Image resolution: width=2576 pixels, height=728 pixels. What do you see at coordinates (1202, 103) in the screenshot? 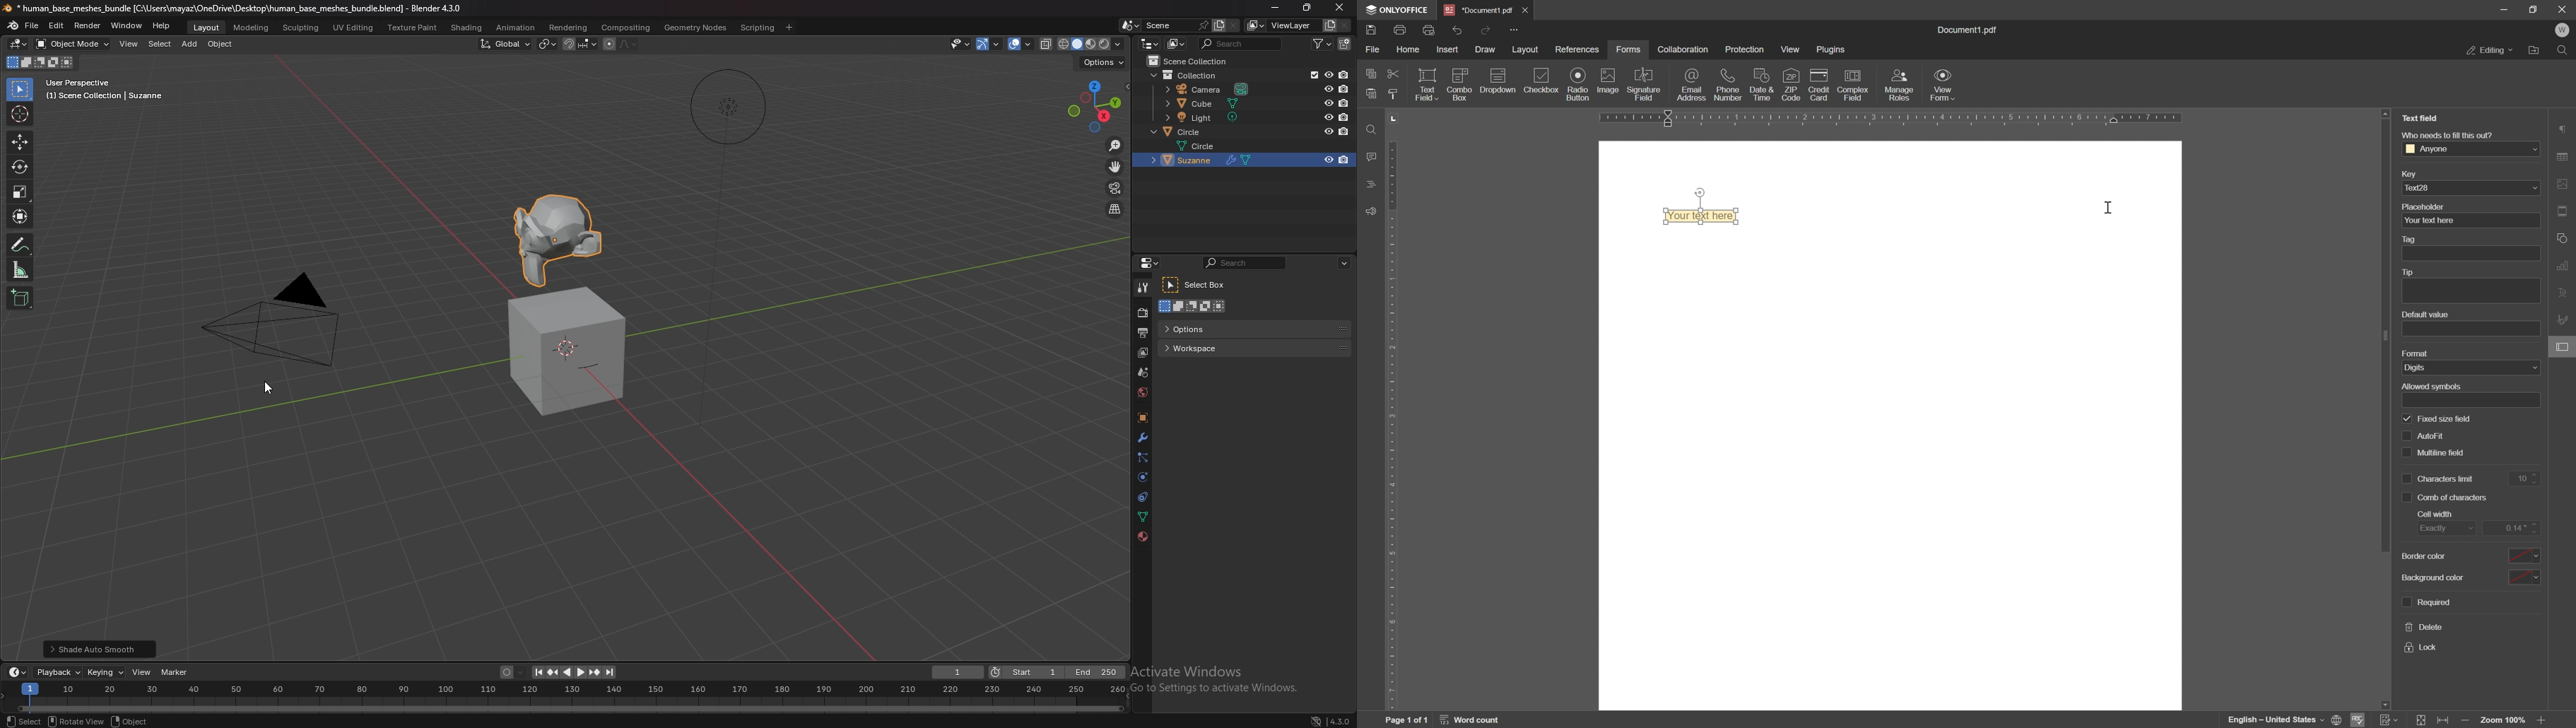
I see `cube` at bounding box center [1202, 103].